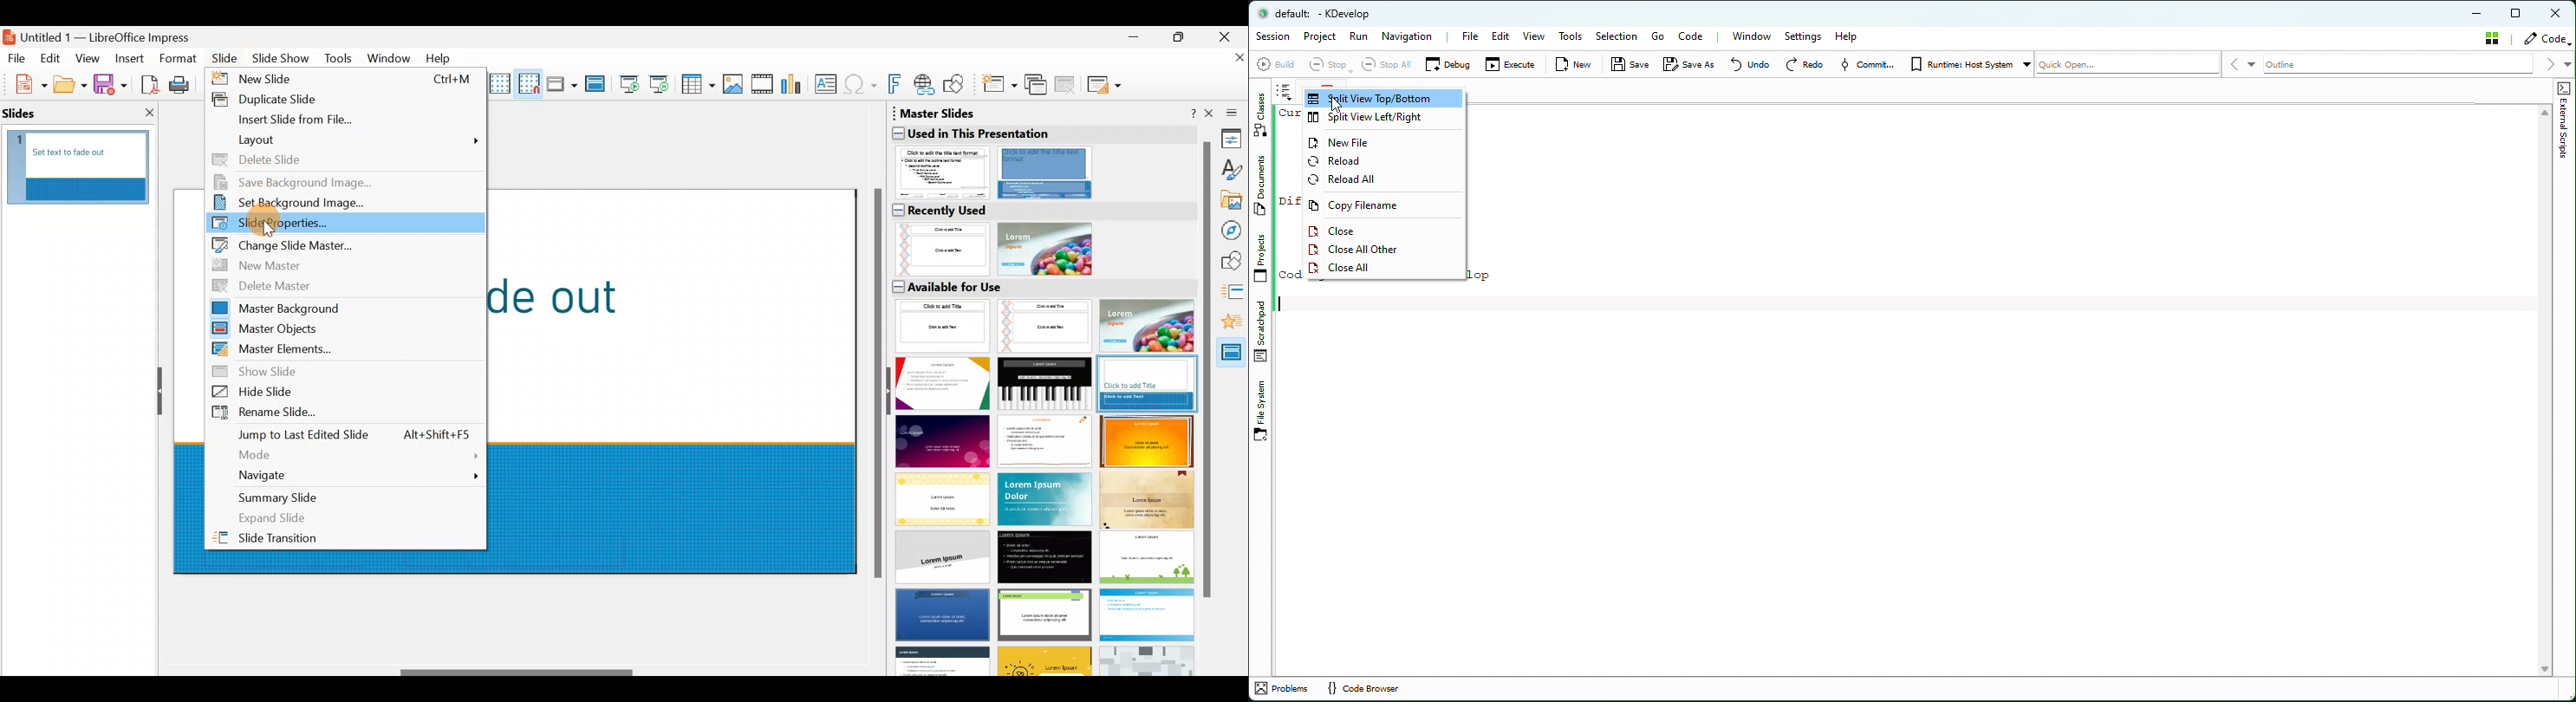 Image resolution: width=2576 pixels, height=728 pixels. I want to click on Table, so click(699, 85).